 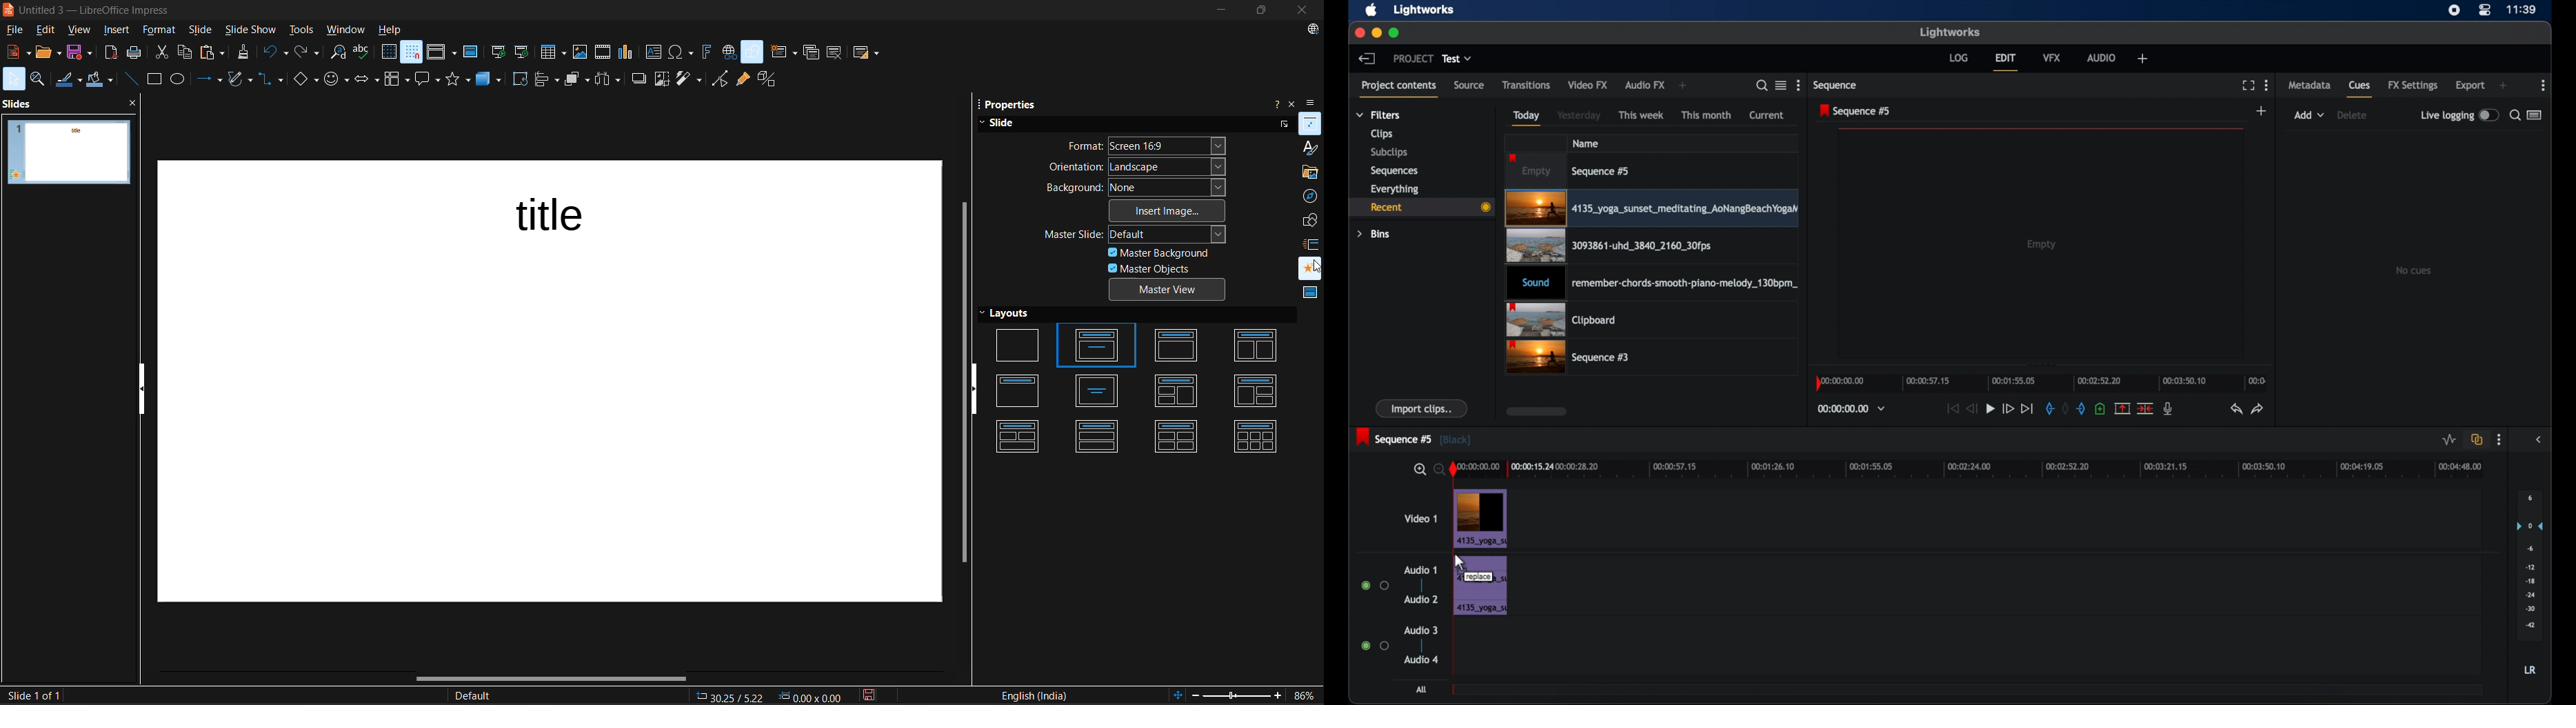 What do you see at coordinates (1312, 244) in the screenshot?
I see `slide transition` at bounding box center [1312, 244].